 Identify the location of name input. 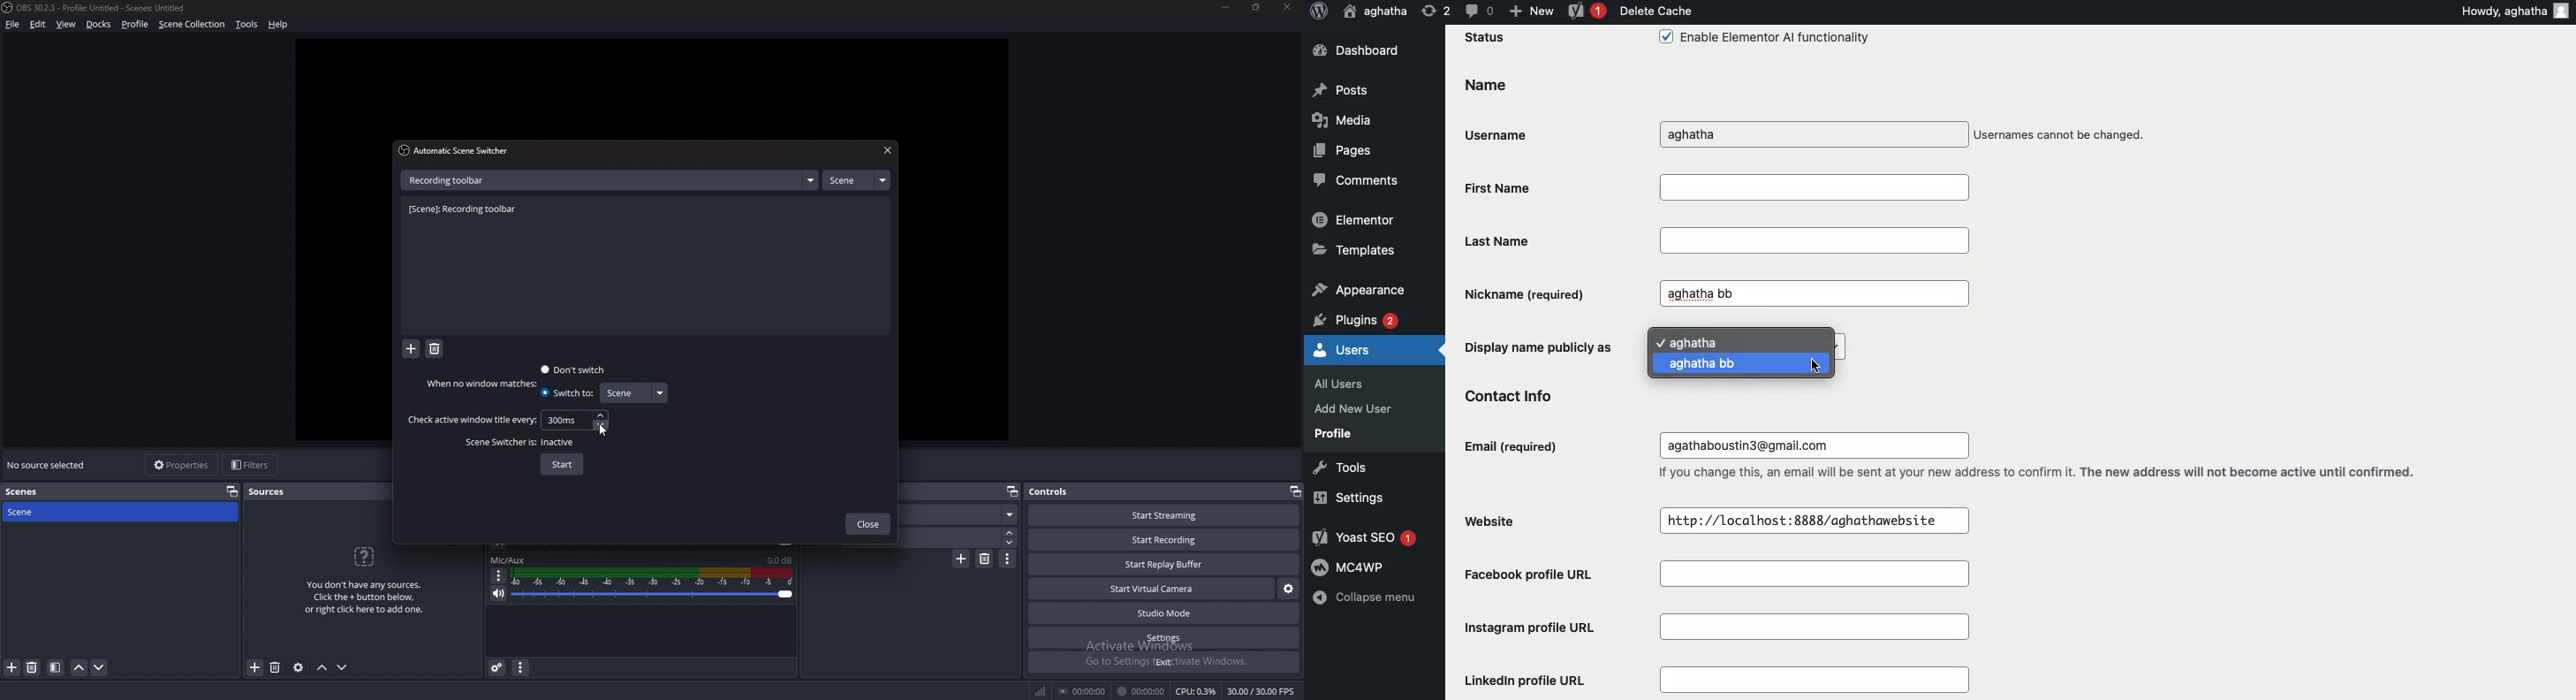
(450, 179).